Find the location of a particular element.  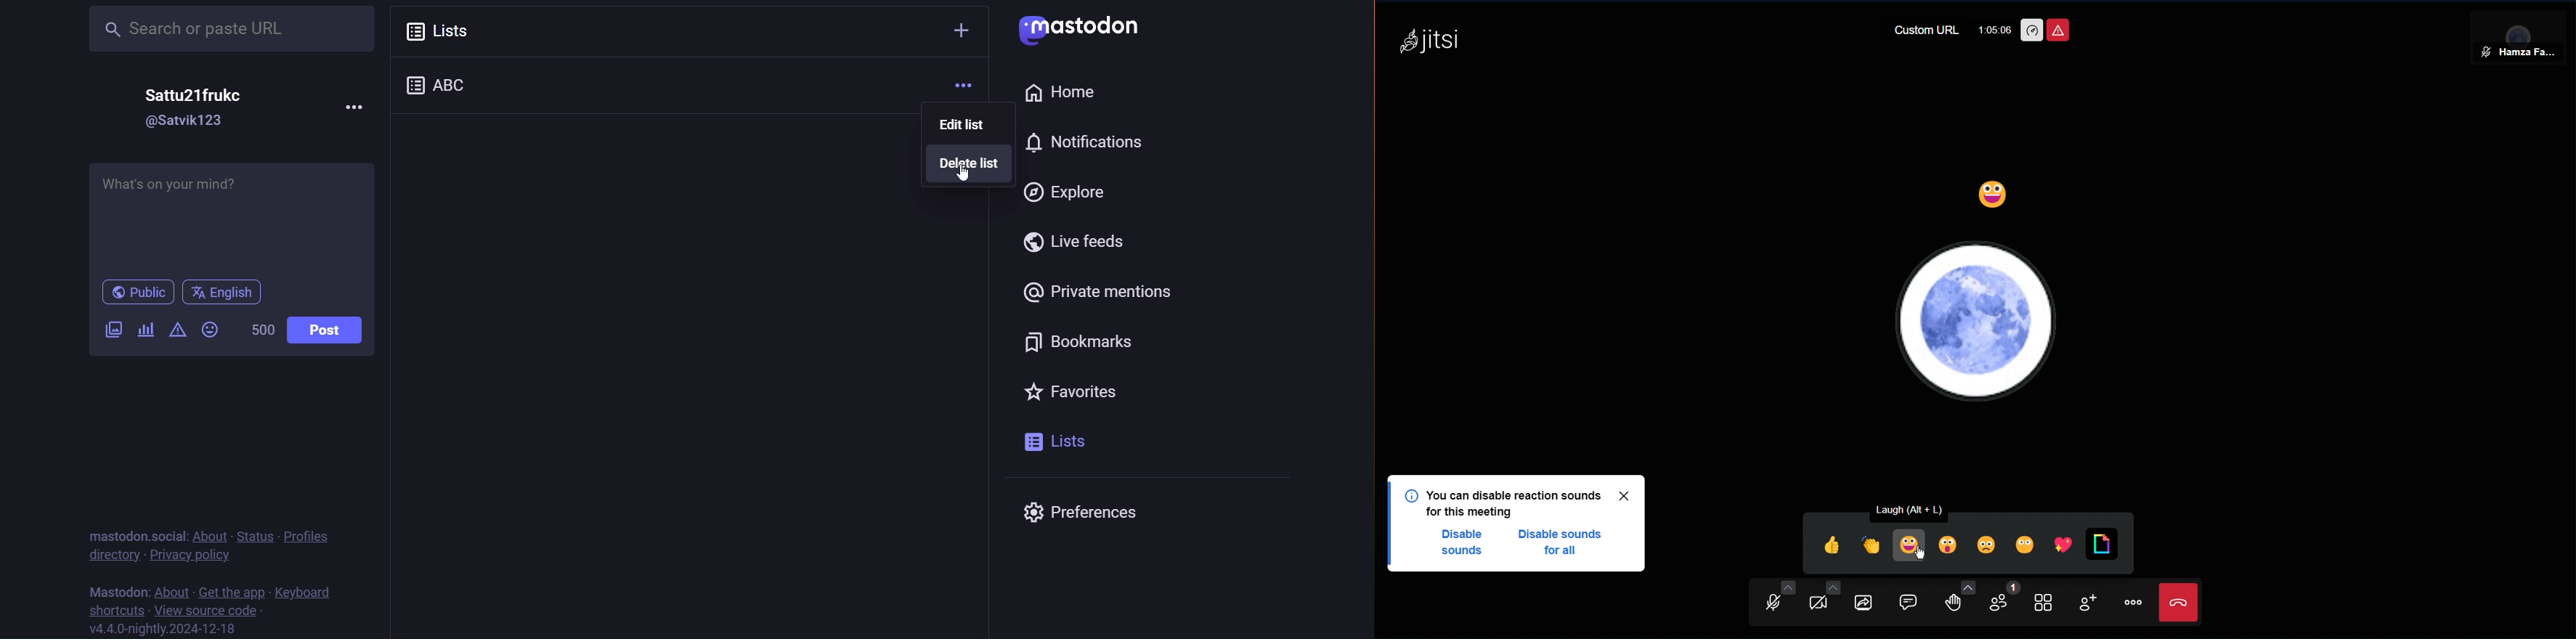

Tile View is located at coordinates (2047, 604).